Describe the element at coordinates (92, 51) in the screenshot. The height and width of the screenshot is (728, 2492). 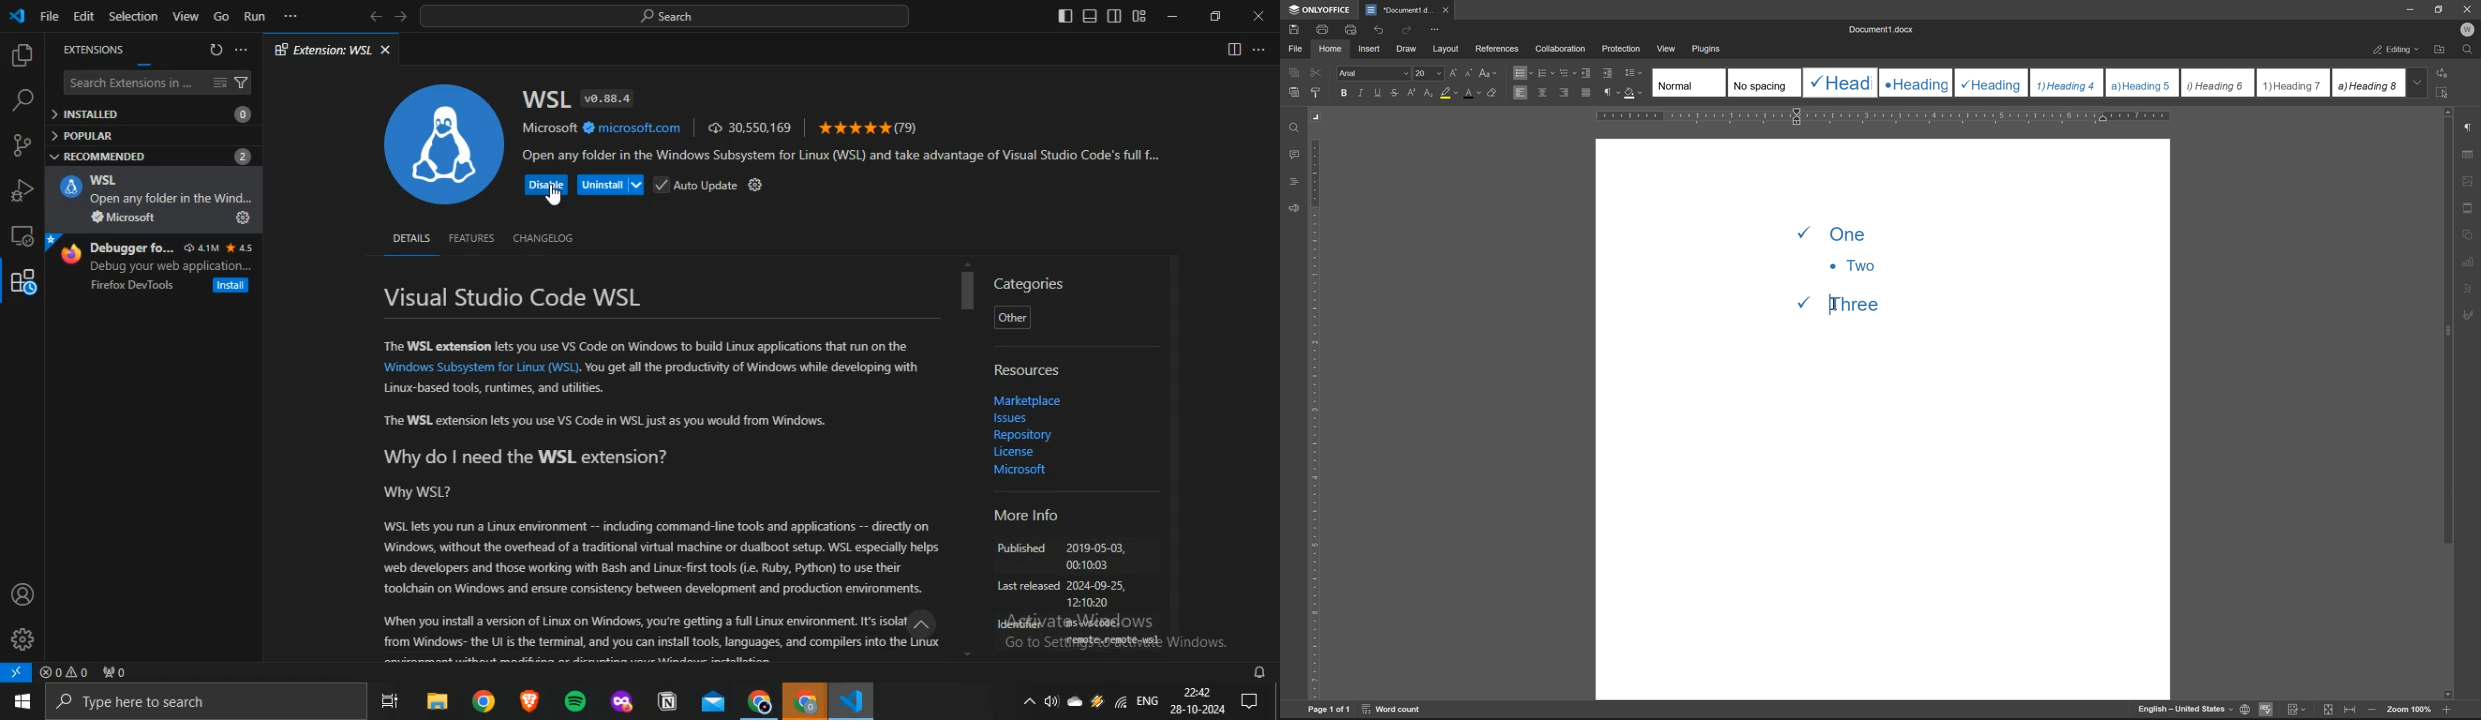
I see `EXTENSIONS` at that location.